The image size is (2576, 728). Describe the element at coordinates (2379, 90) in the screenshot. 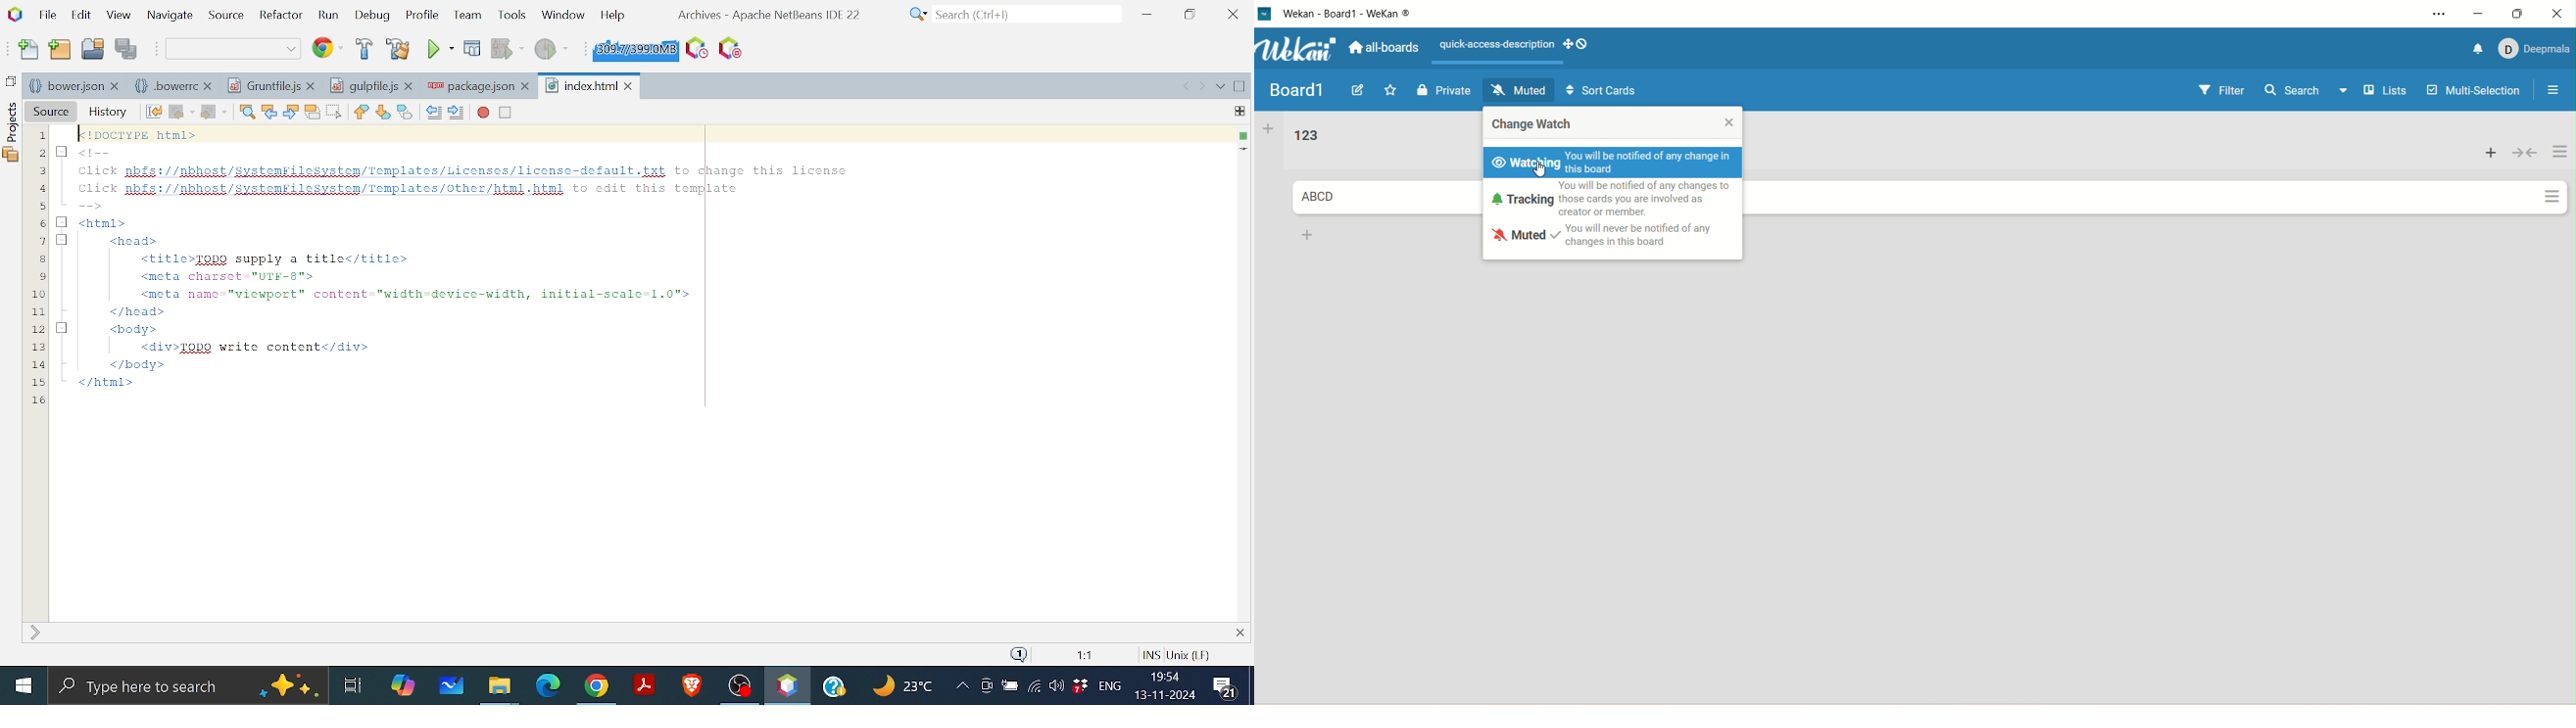

I see `lists` at that location.